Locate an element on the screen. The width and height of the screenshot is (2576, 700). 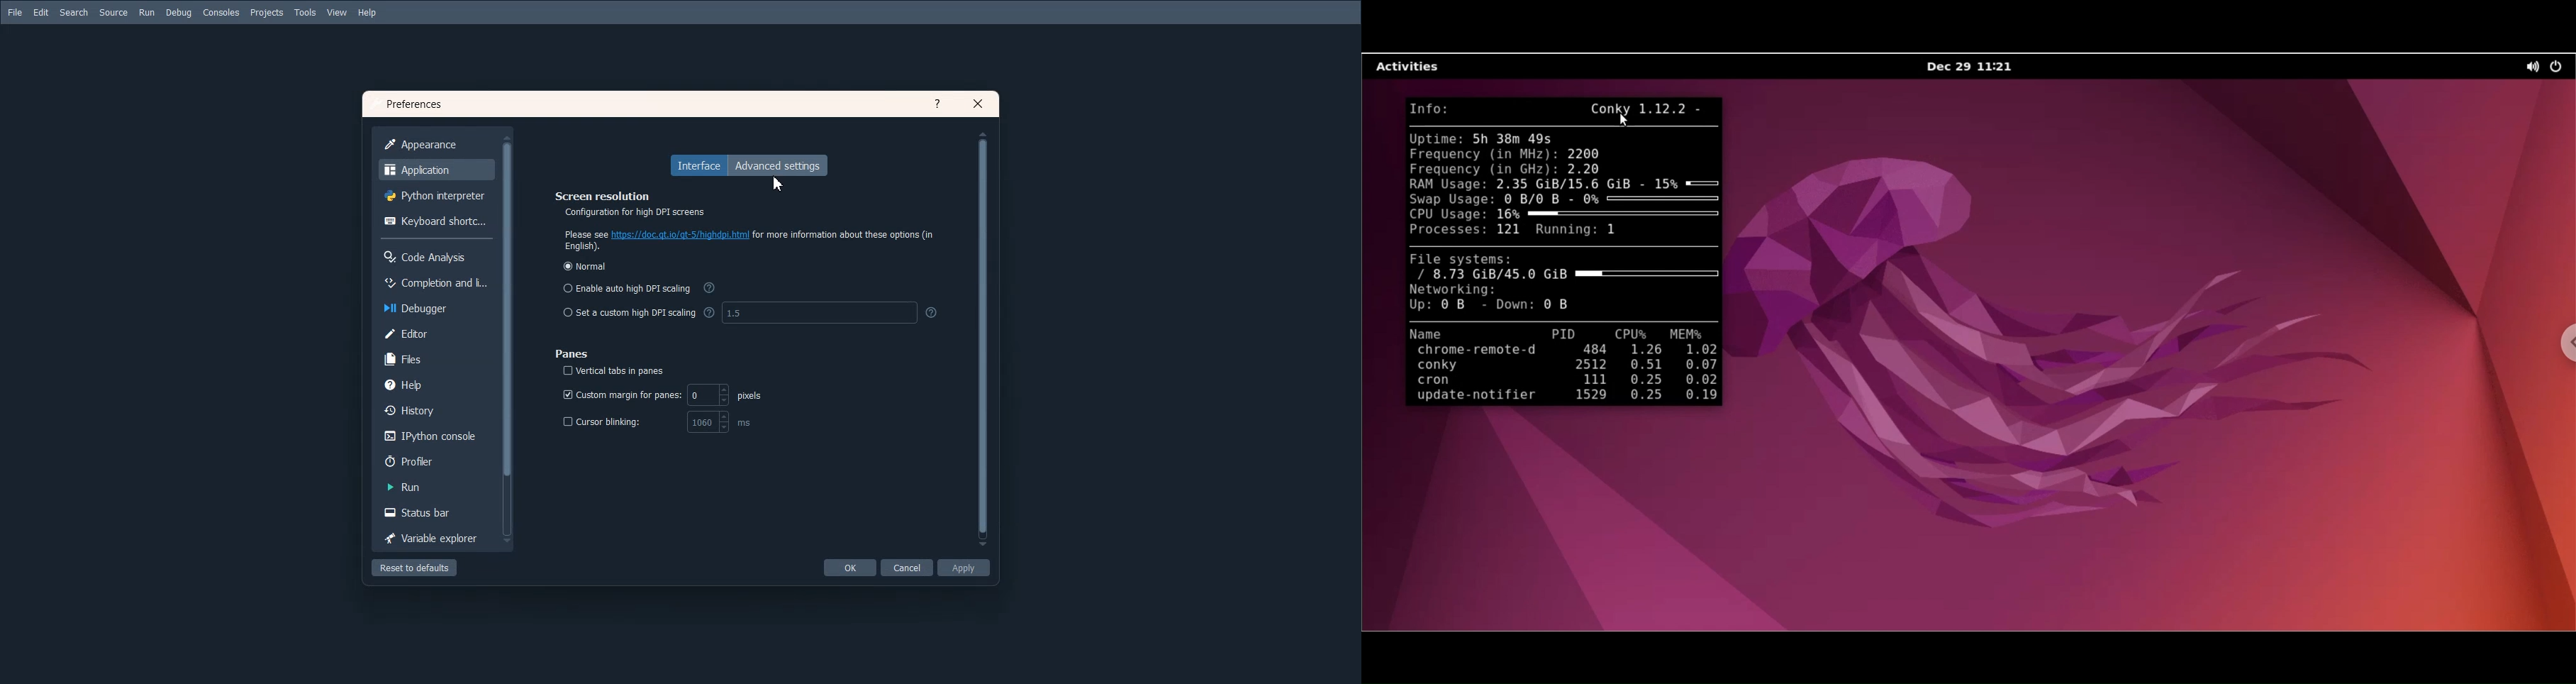
Cursor blinking is located at coordinates (662, 422).